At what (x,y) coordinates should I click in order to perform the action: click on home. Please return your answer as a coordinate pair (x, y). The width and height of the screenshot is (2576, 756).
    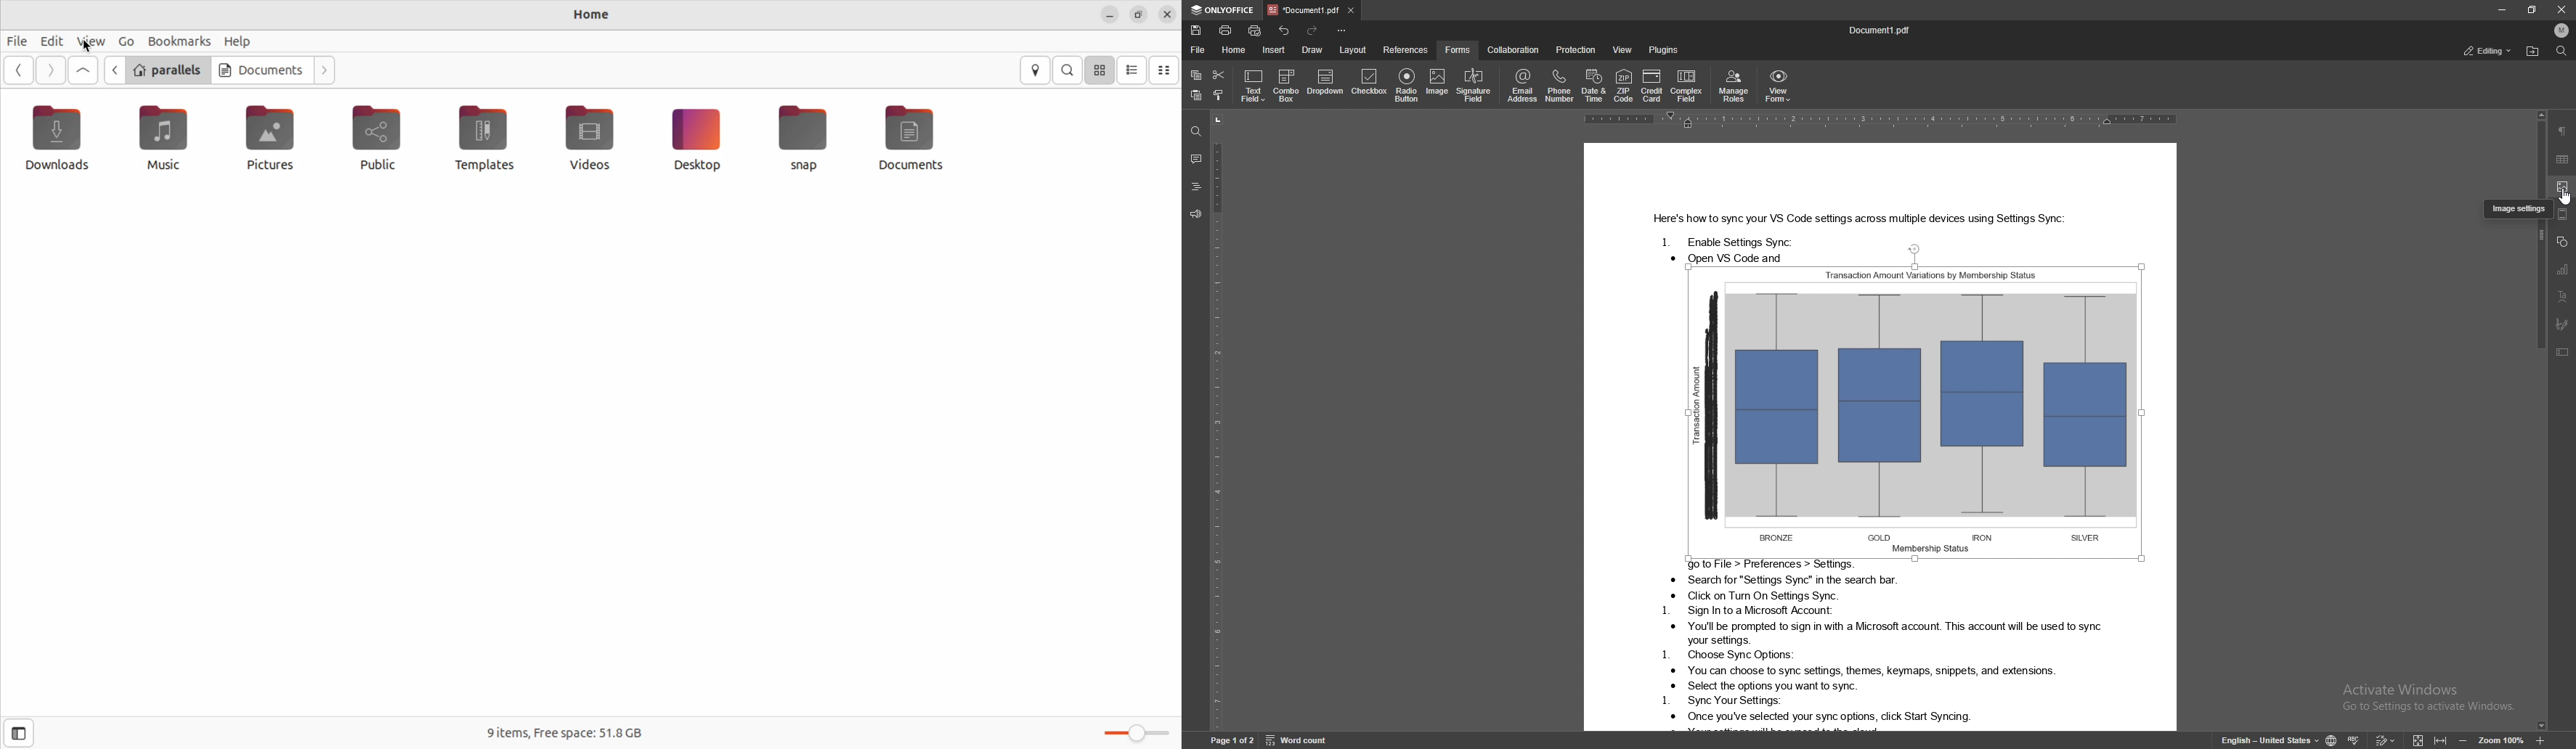
    Looking at the image, I should click on (1233, 50).